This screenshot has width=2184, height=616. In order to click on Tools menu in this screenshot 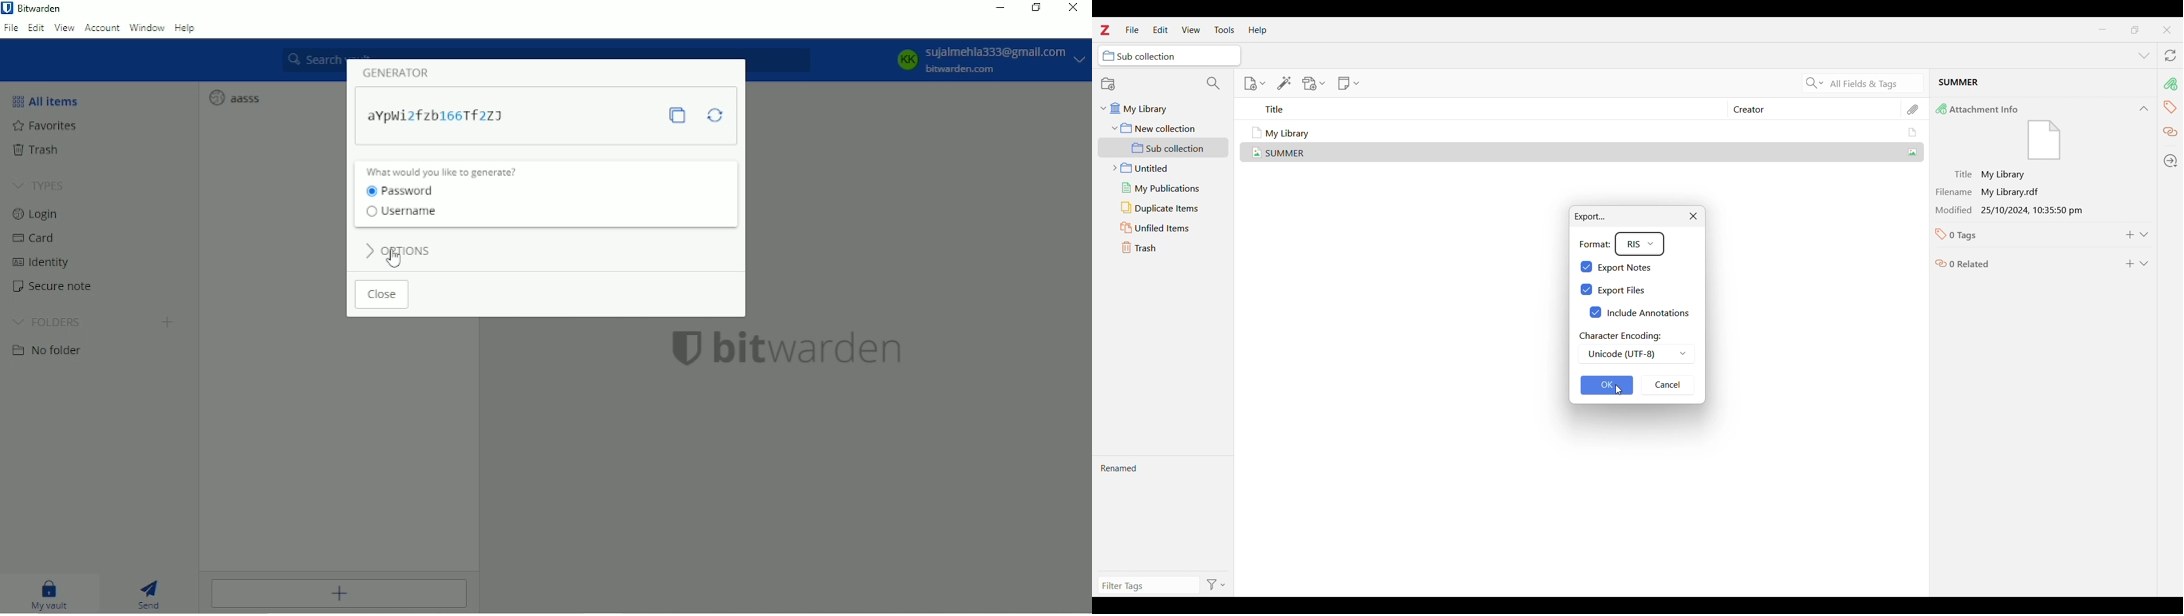, I will do `click(1225, 30)`.